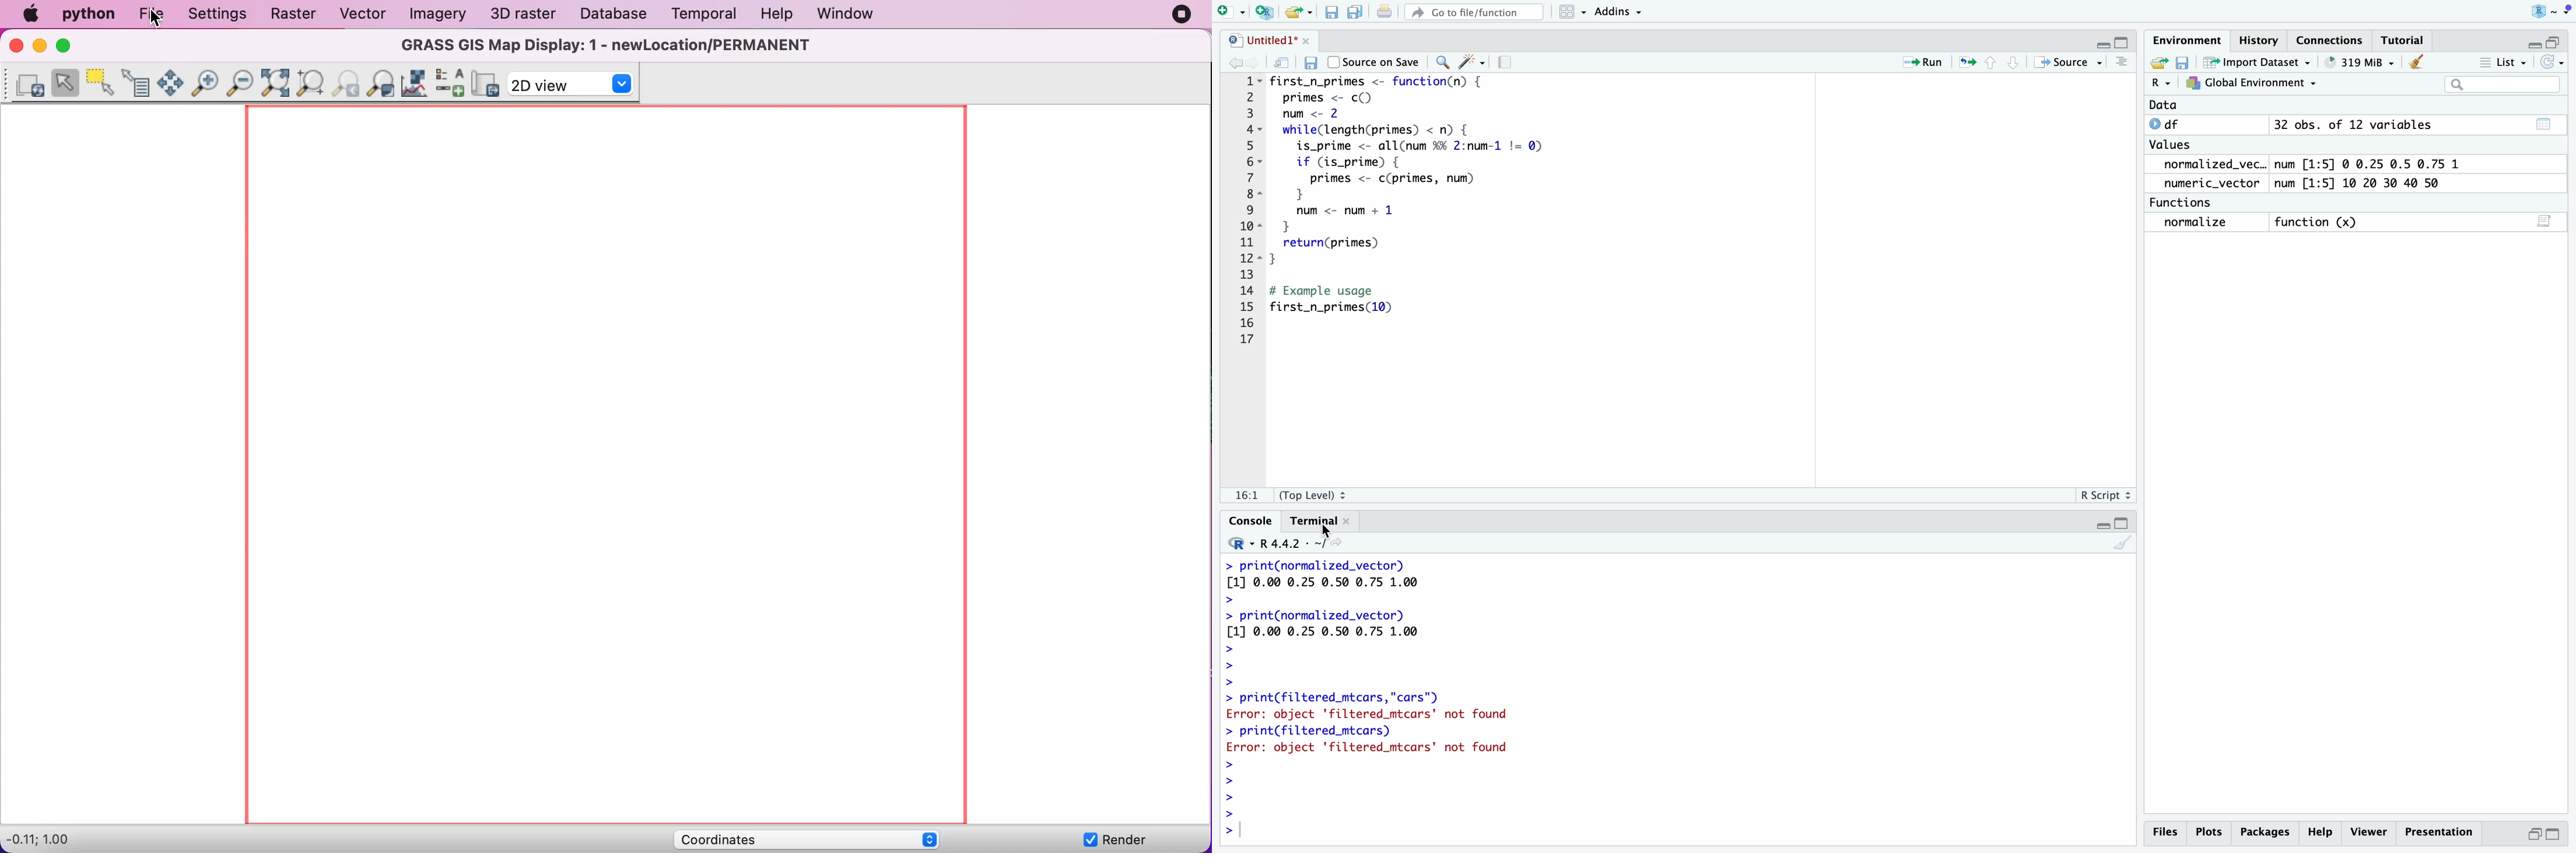  What do you see at coordinates (2318, 184) in the screenshot?
I see `numeric_vector num [1:5] 10 20 30 40 50` at bounding box center [2318, 184].